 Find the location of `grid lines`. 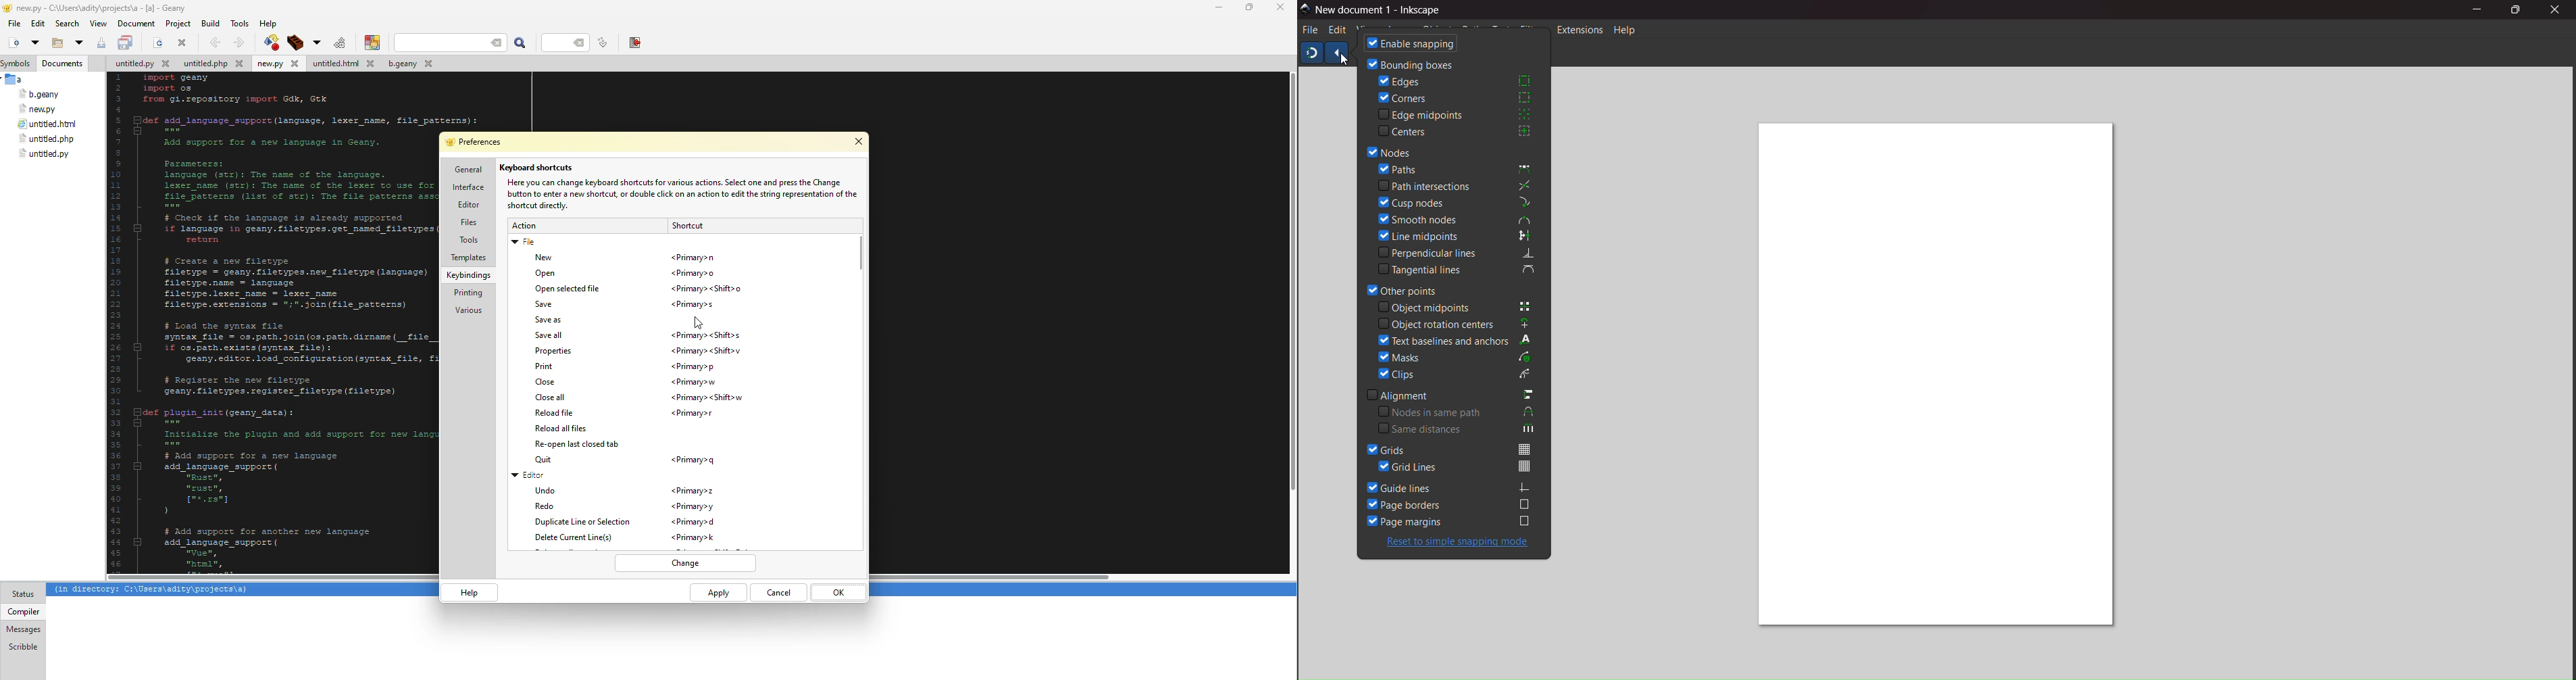

grid lines is located at coordinates (1457, 466).